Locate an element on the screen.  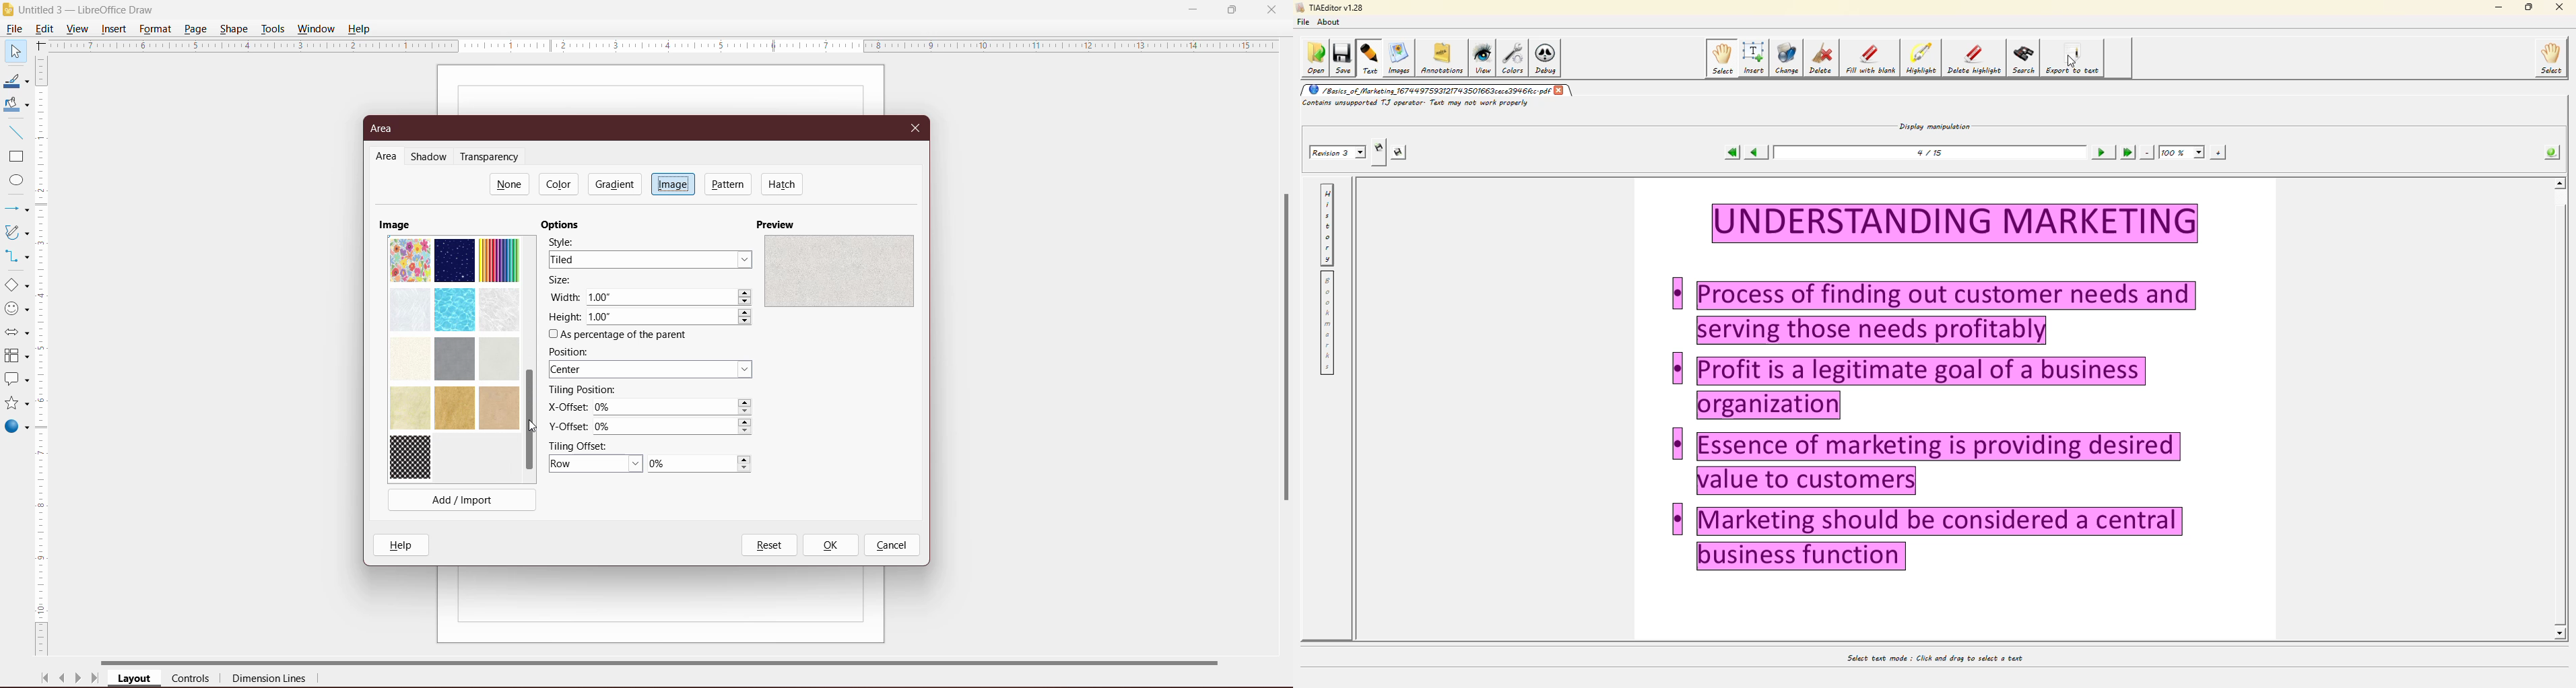
scroll up is located at coordinates (2561, 182).